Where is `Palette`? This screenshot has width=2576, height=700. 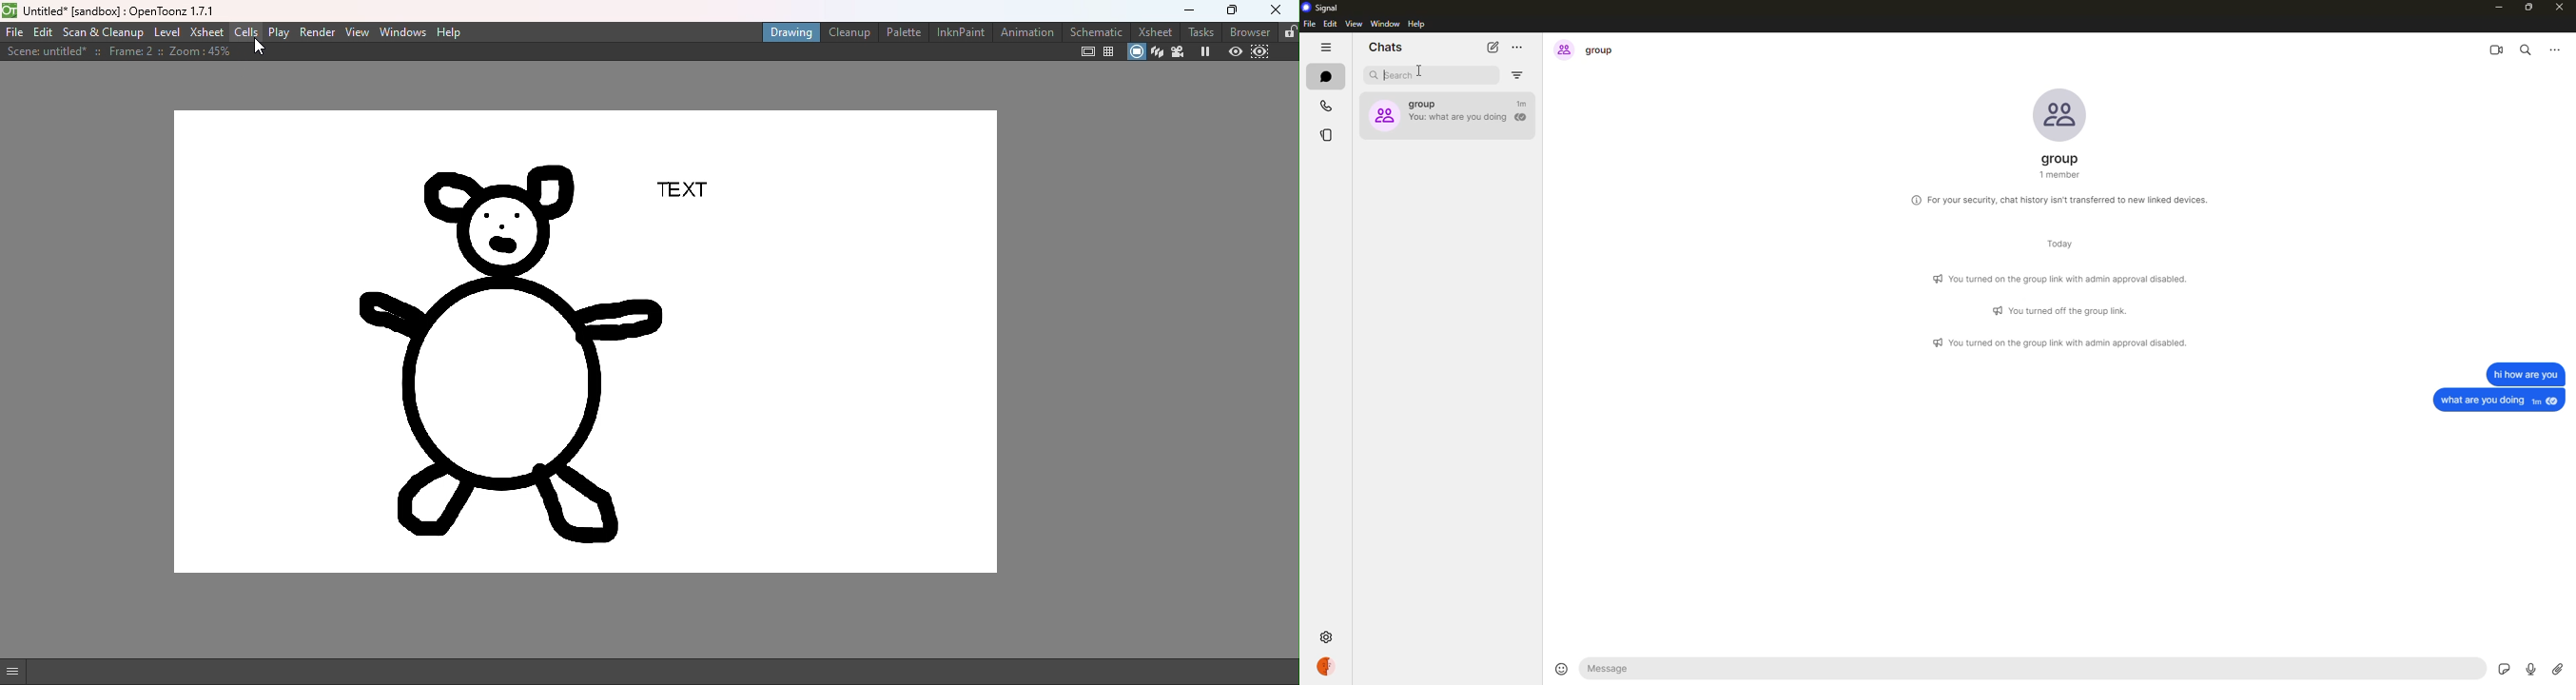 Palette is located at coordinates (903, 33).